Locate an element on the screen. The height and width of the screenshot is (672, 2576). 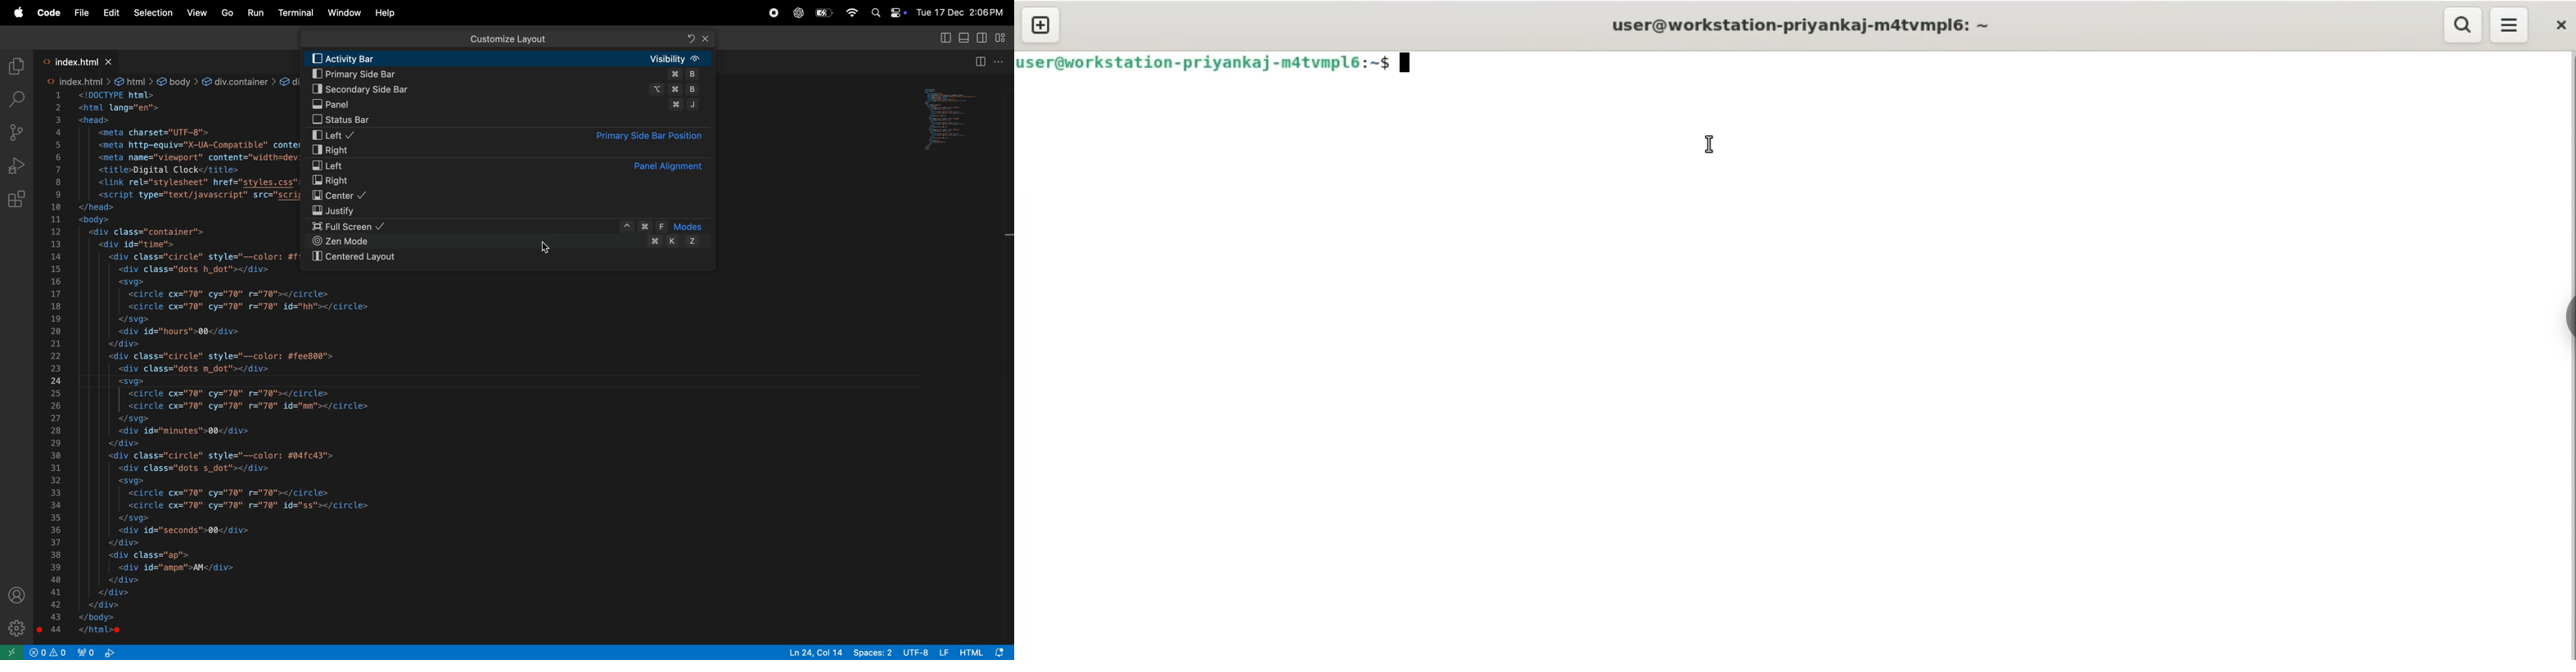
Close is located at coordinates (706, 38).